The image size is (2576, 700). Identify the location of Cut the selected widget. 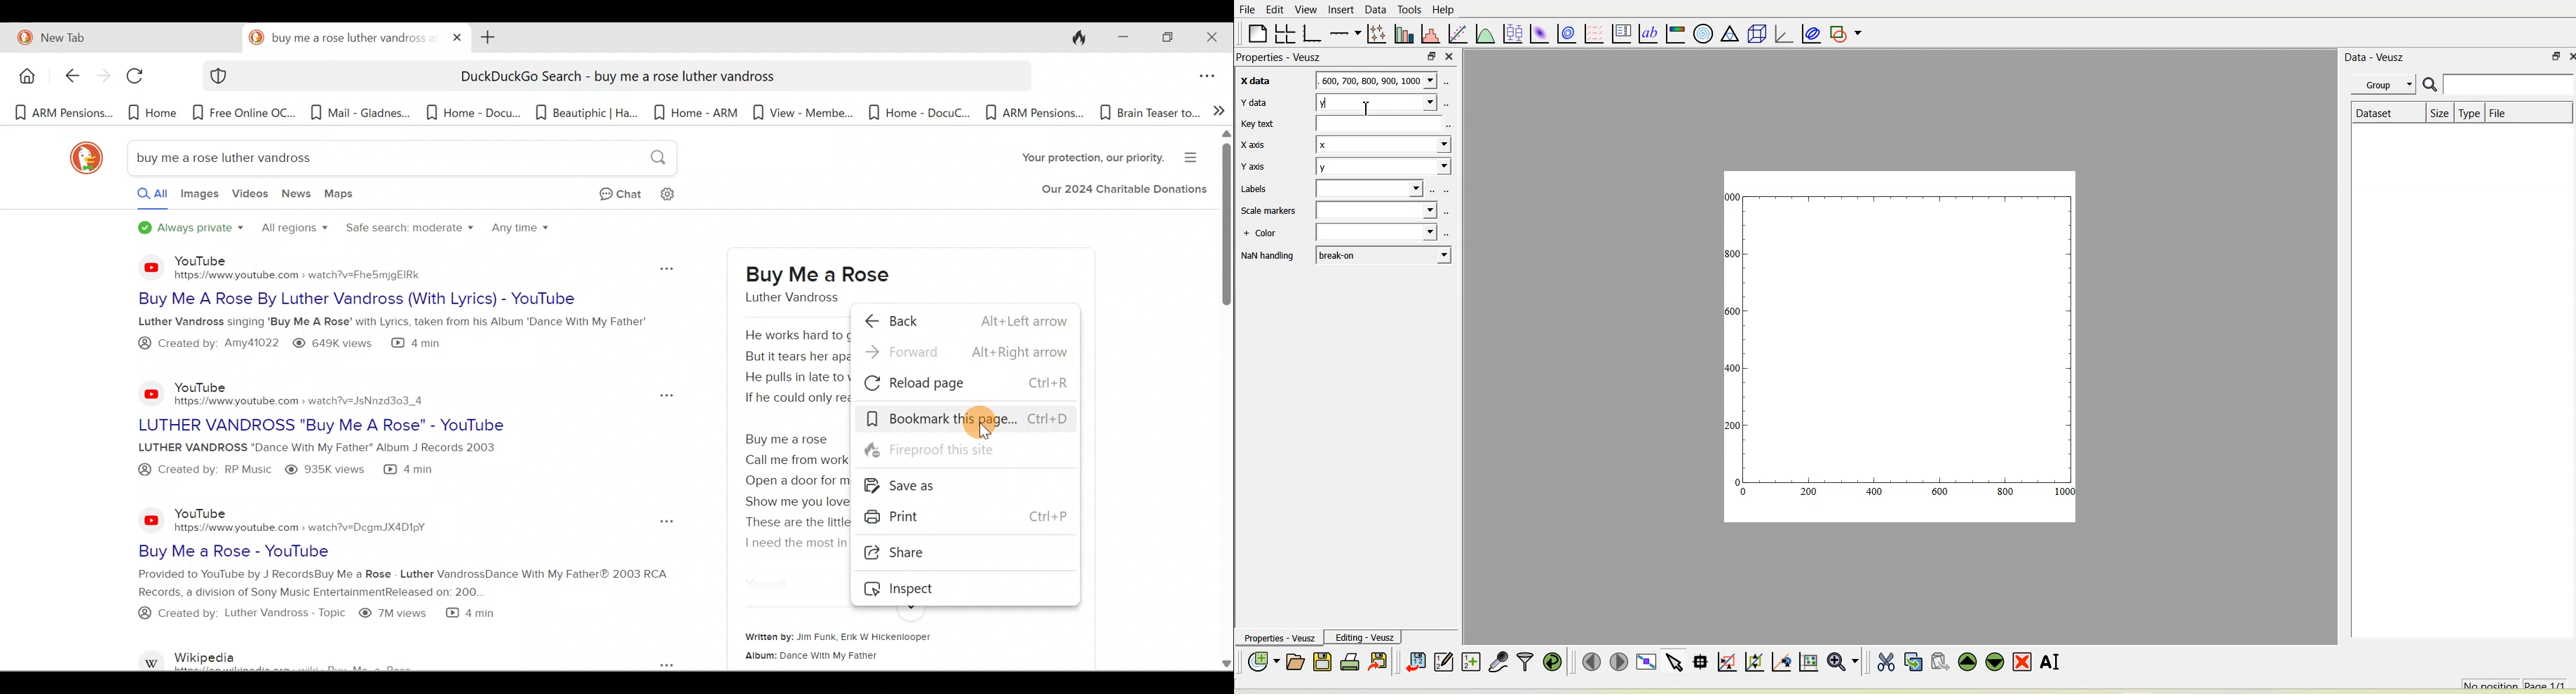
(1885, 662).